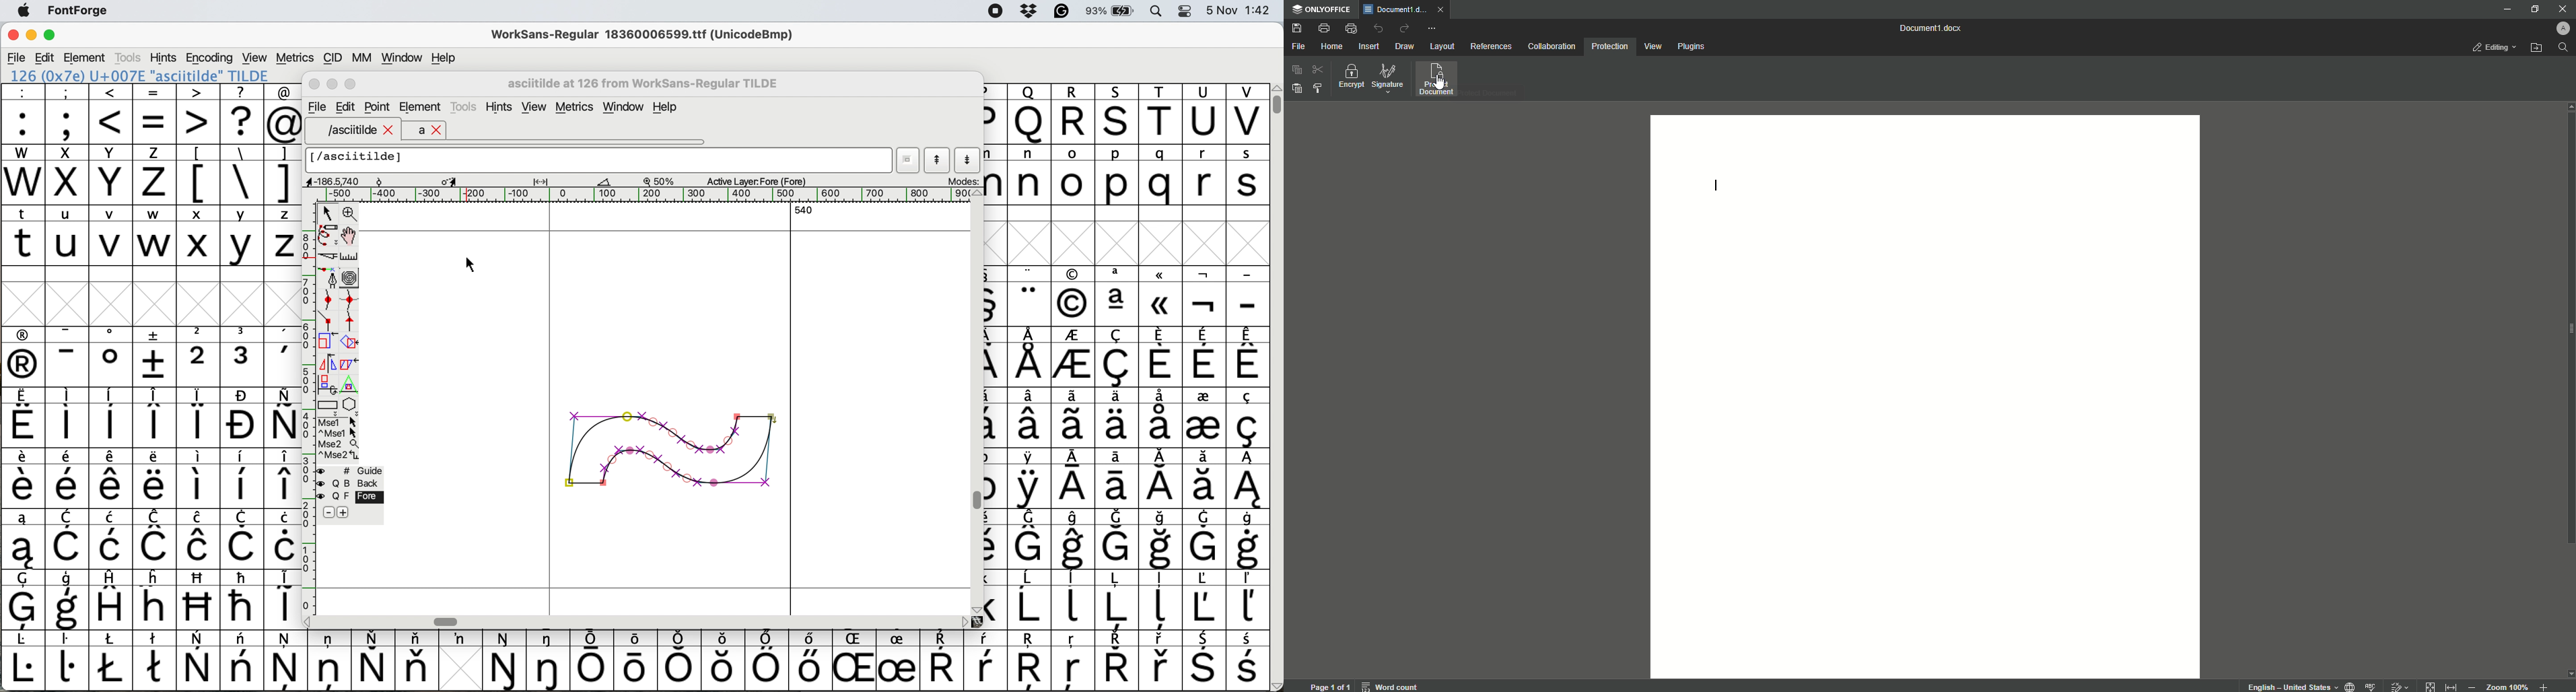 Image resolution: width=2576 pixels, height=700 pixels. What do you see at coordinates (1114, 10) in the screenshot?
I see `battery` at bounding box center [1114, 10].